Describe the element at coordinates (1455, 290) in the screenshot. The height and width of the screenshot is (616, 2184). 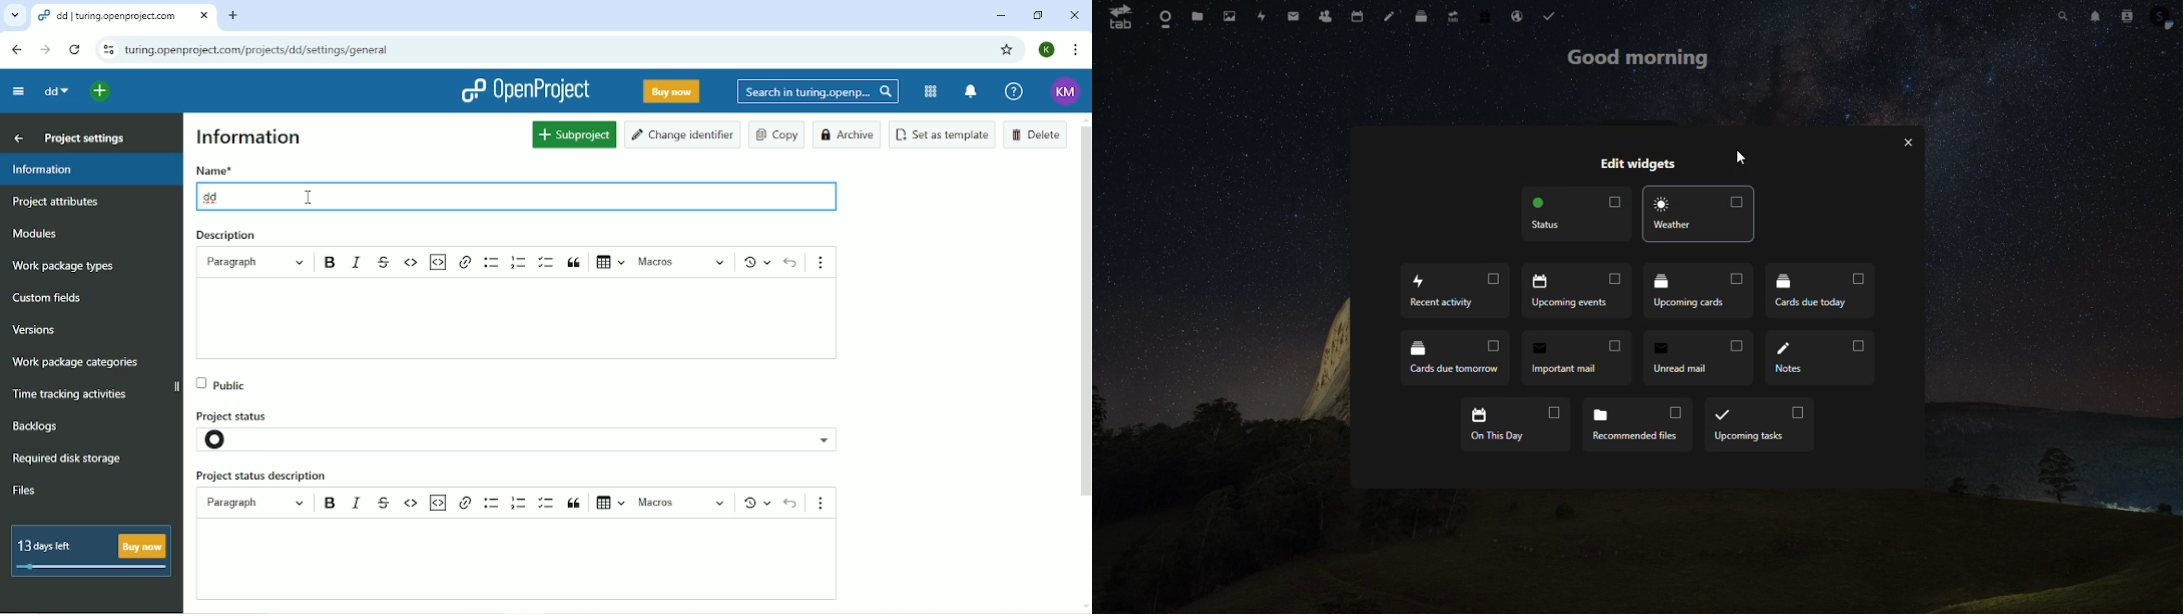
I see `recent activity` at that location.